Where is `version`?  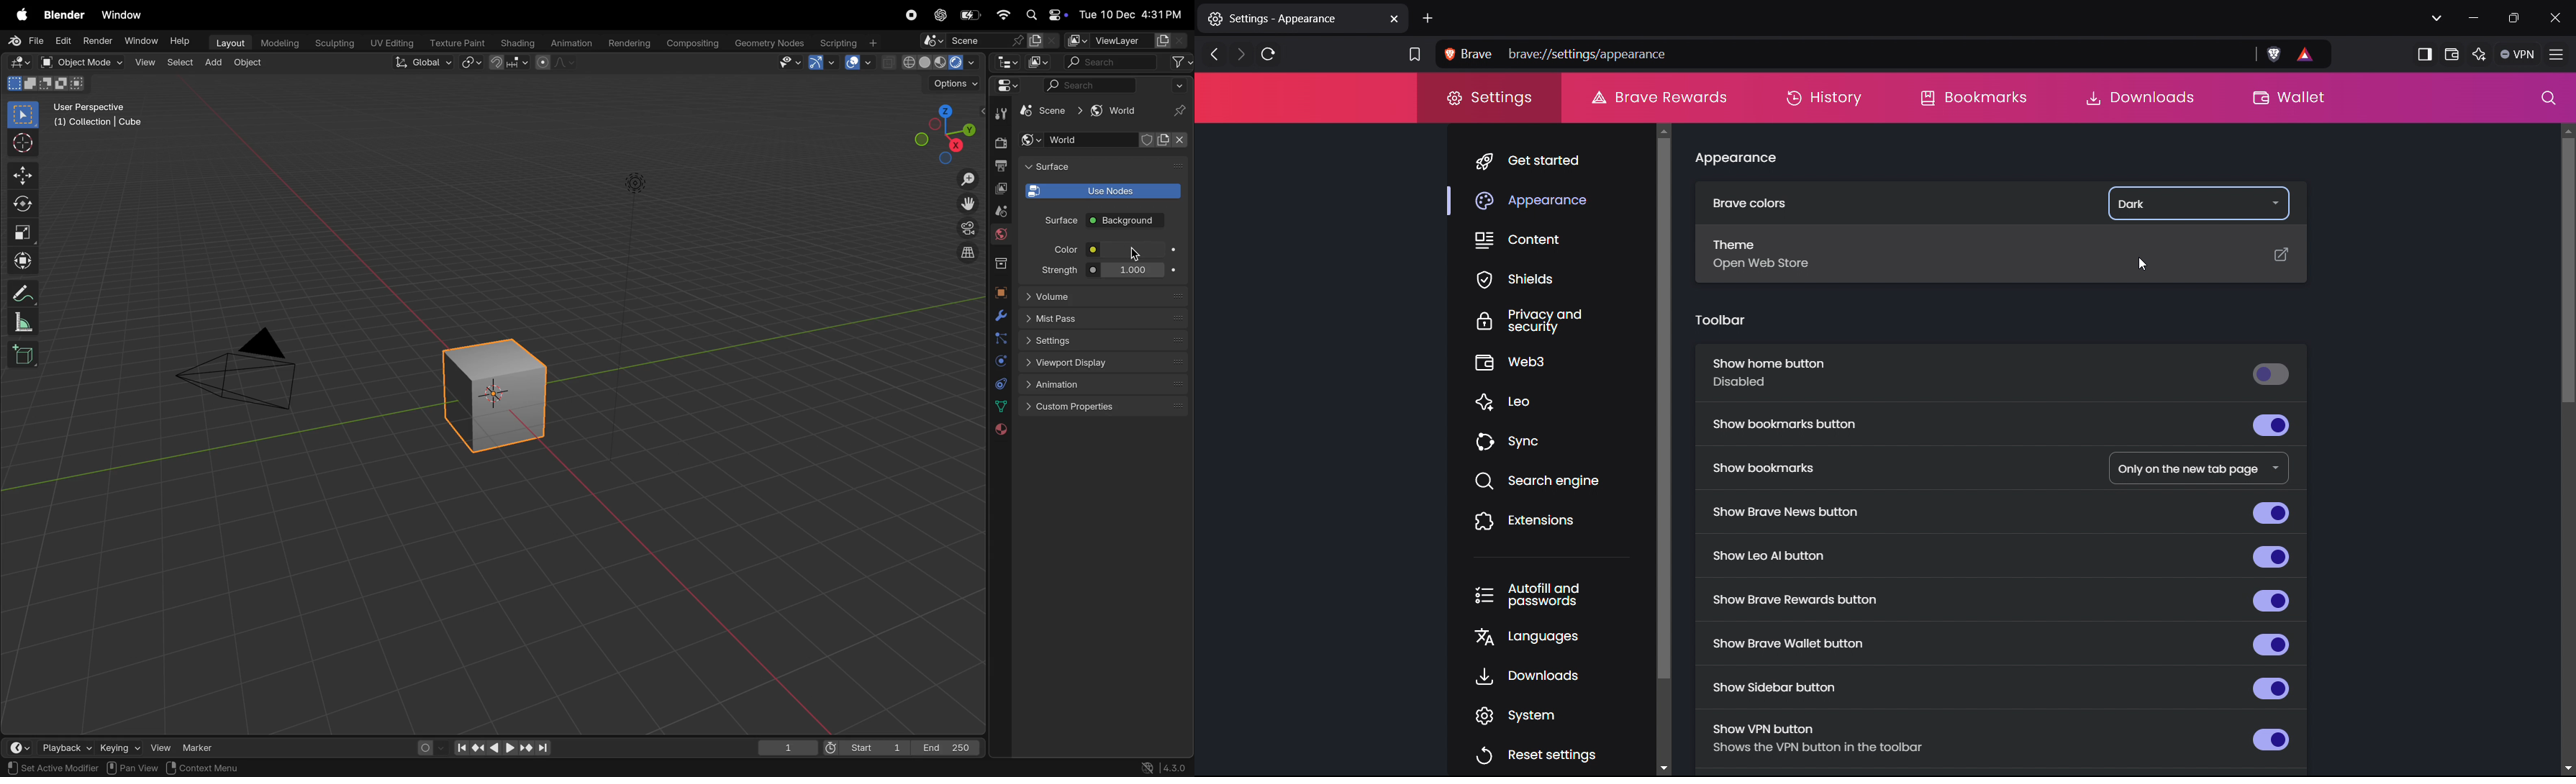 version is located at coordinates (1169, 768).